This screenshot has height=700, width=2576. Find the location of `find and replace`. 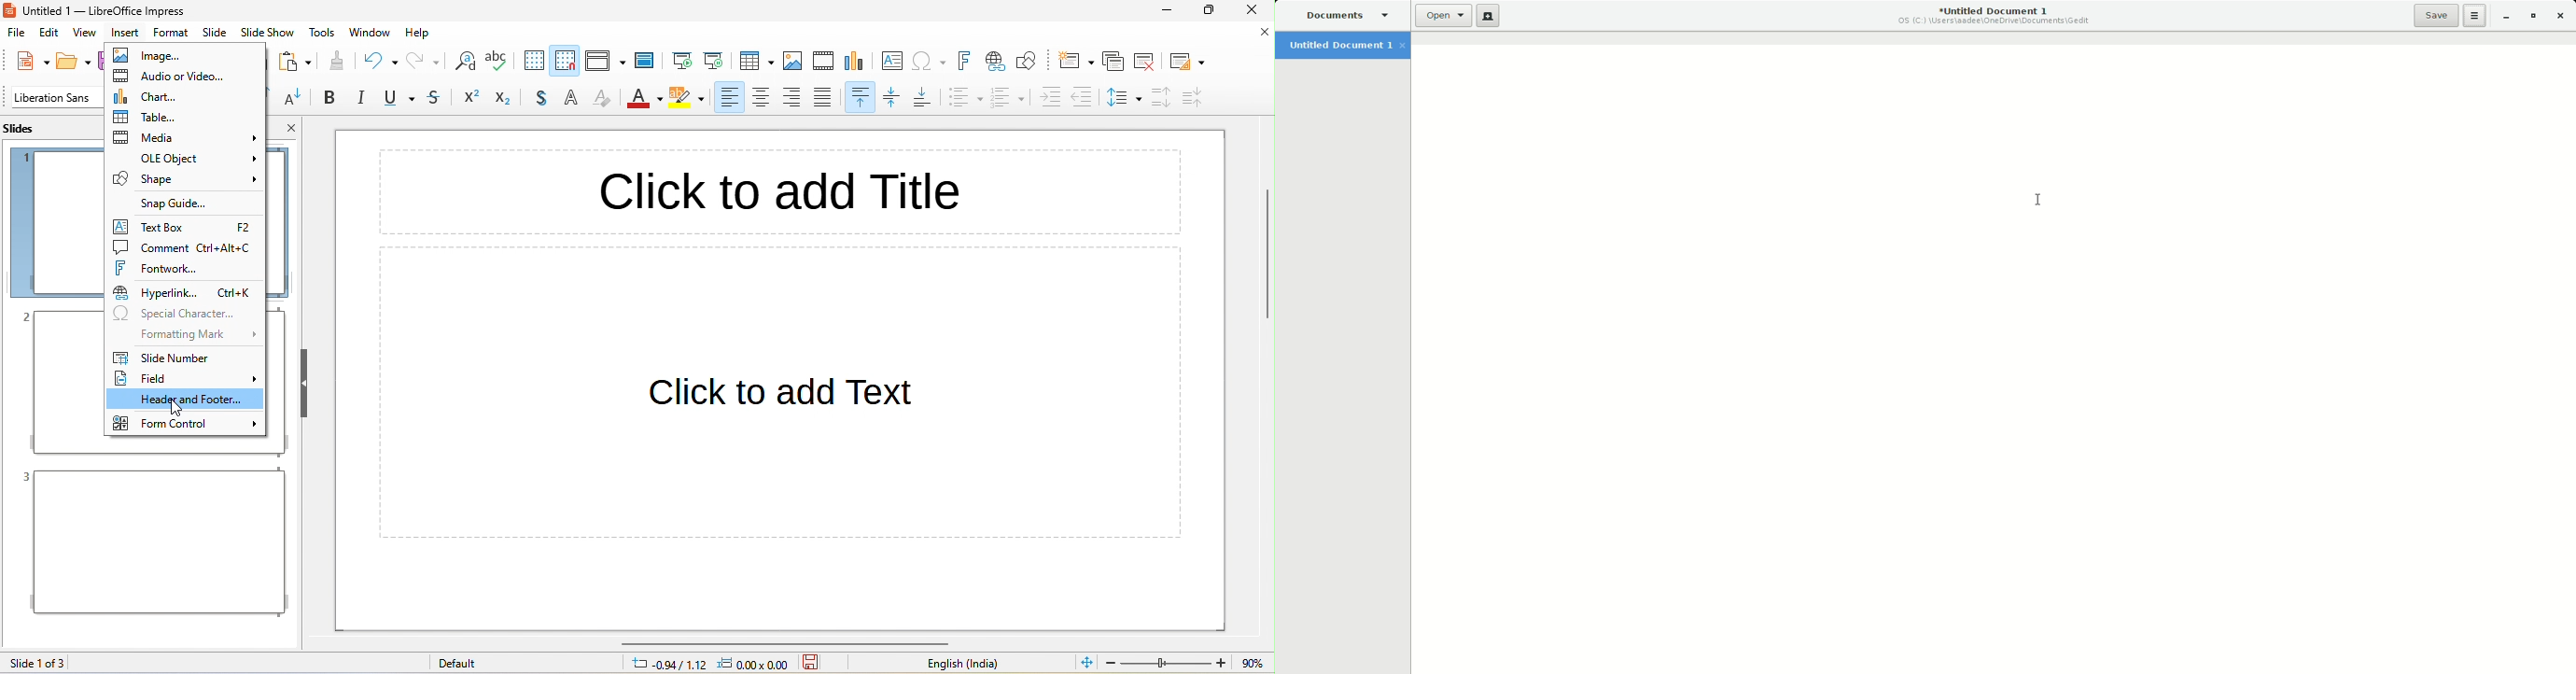

find and replace is located at coordinates (463, 63).